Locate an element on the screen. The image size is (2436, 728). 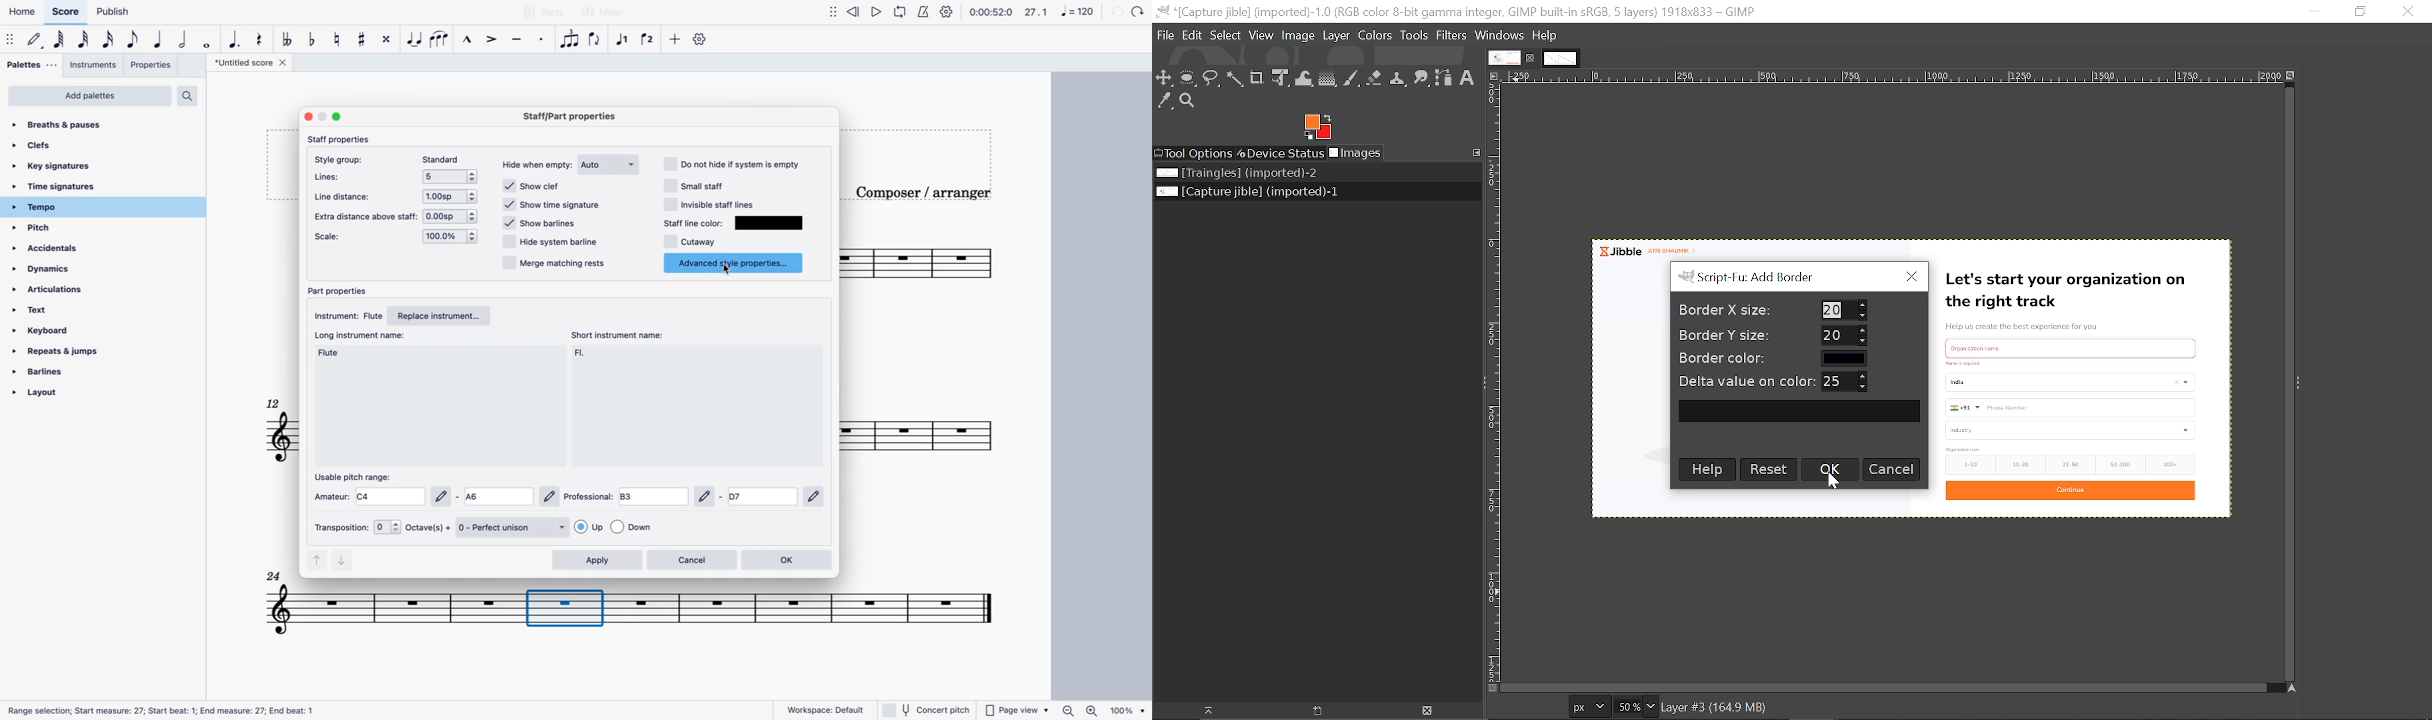
Crop tool is located at coordinates (1257, 78).